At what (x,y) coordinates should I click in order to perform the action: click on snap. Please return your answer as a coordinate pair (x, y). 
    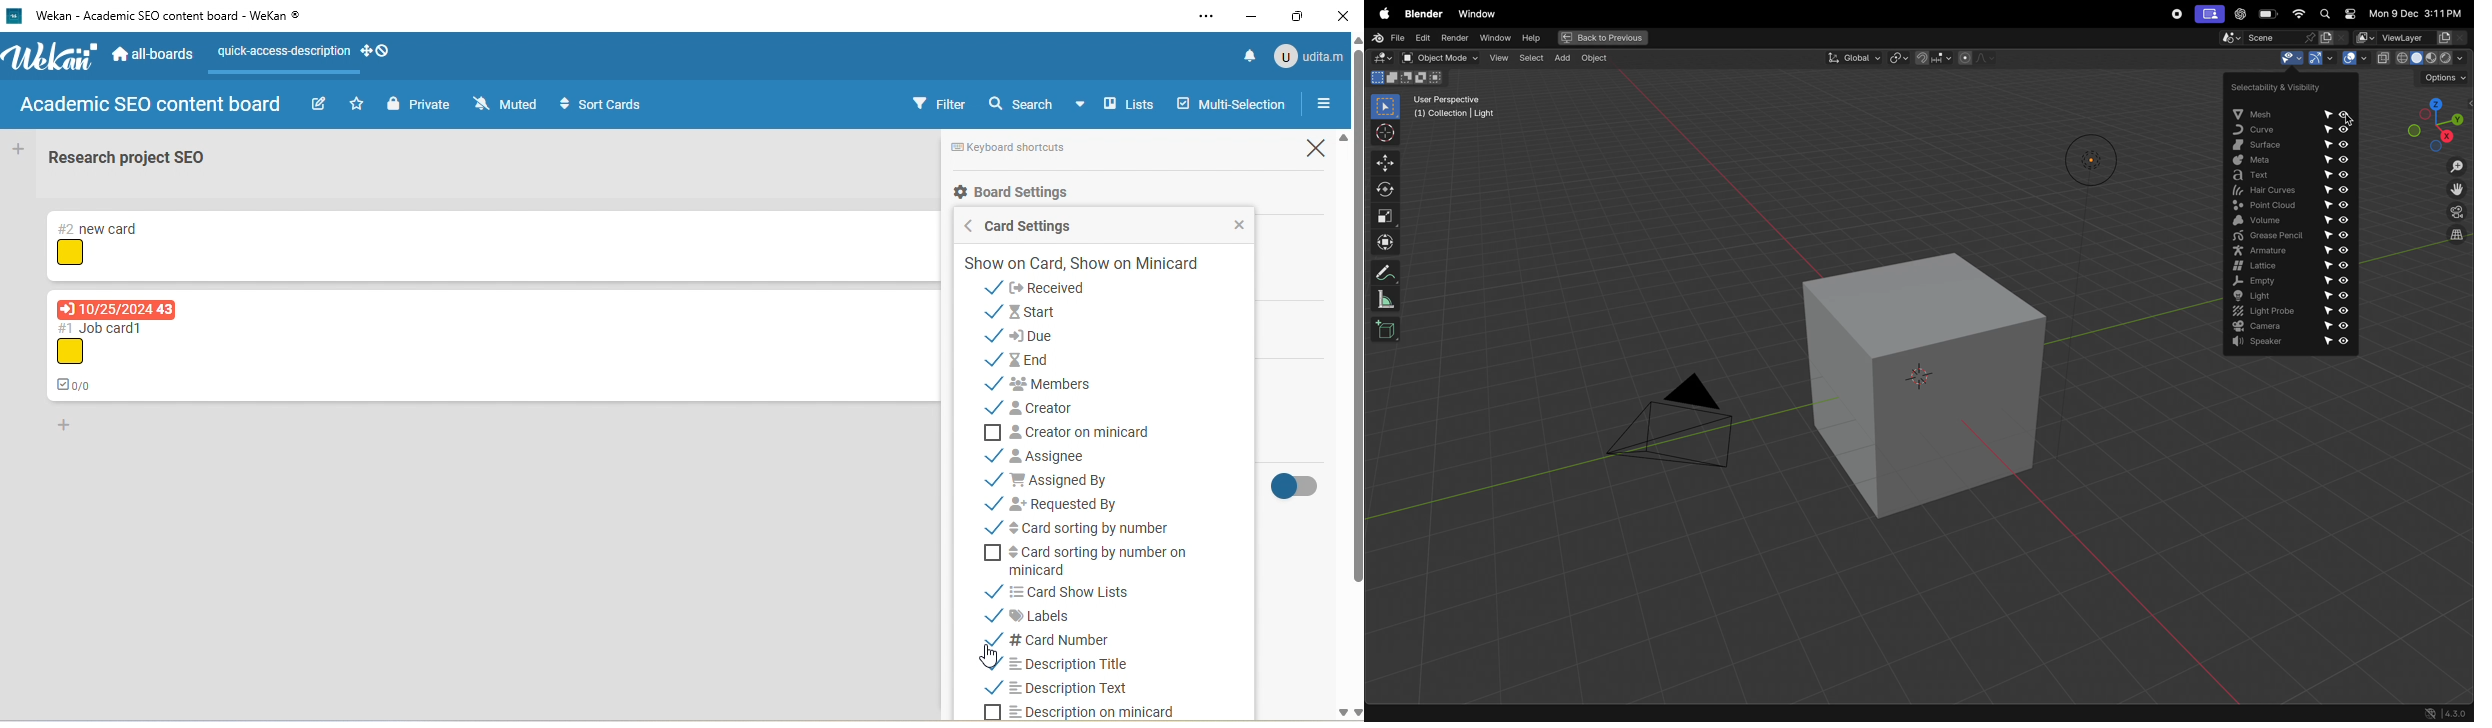
    Looking at the image, I should click on (1935, 58).